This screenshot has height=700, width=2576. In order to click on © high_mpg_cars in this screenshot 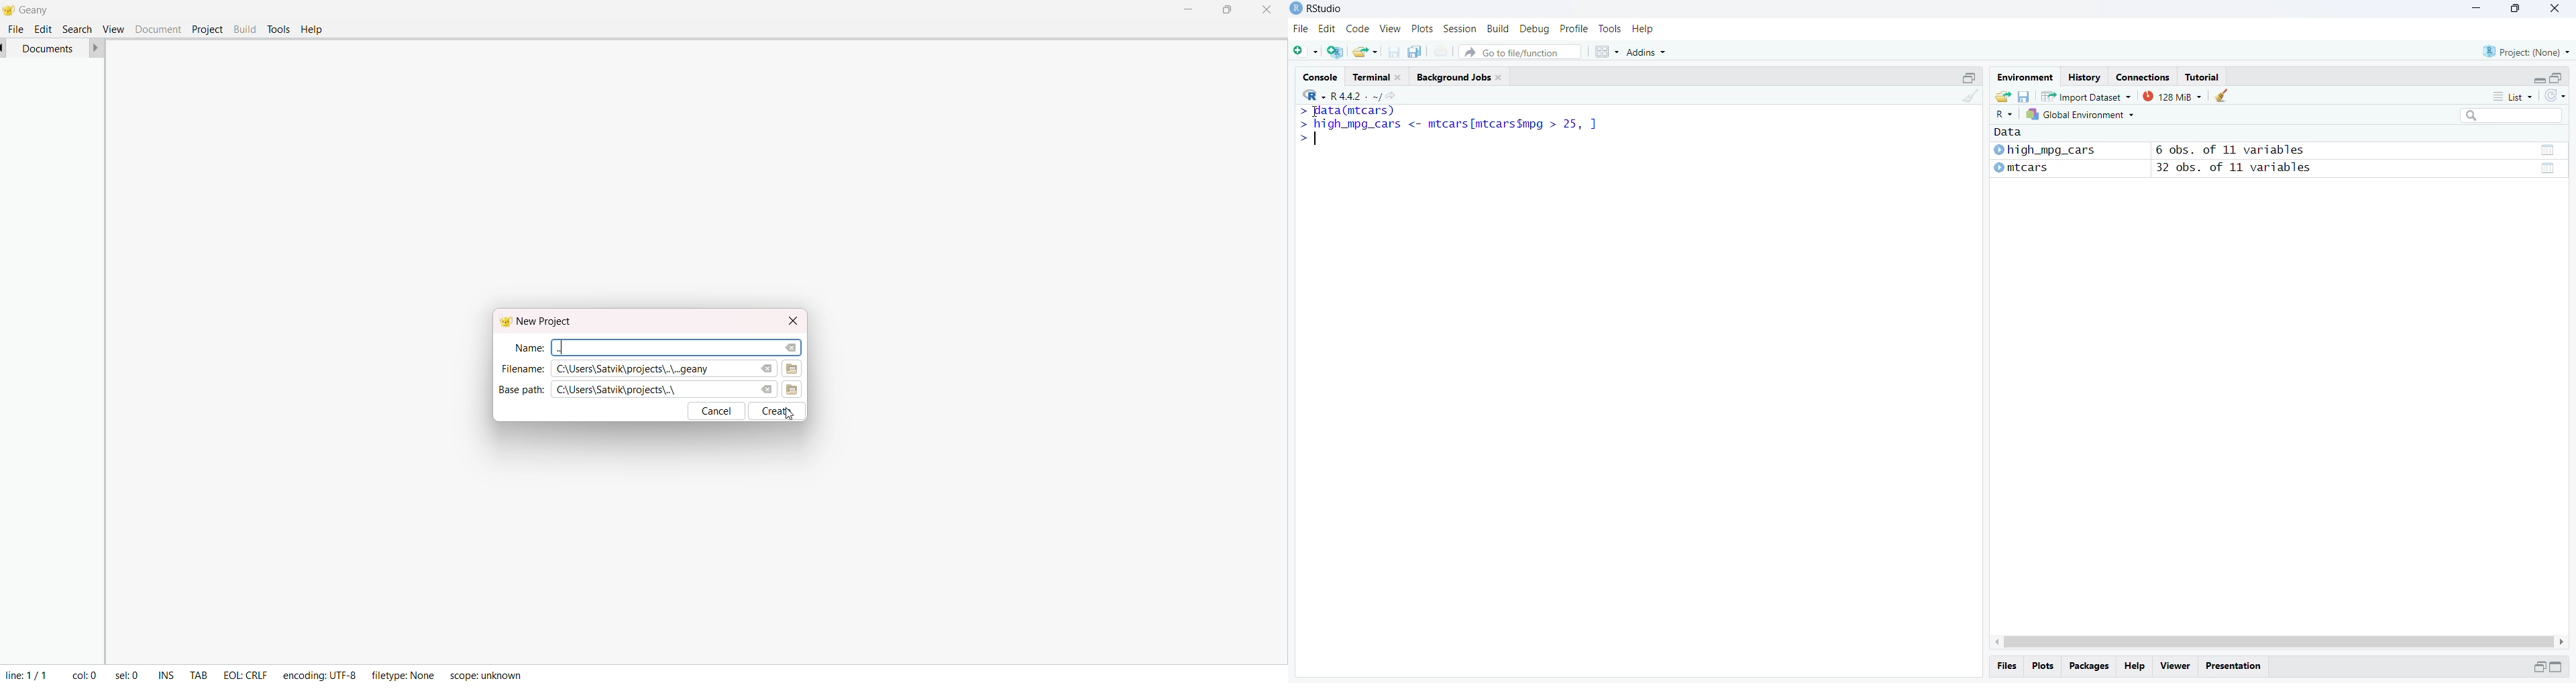, I will do `click(2045, 150)`.